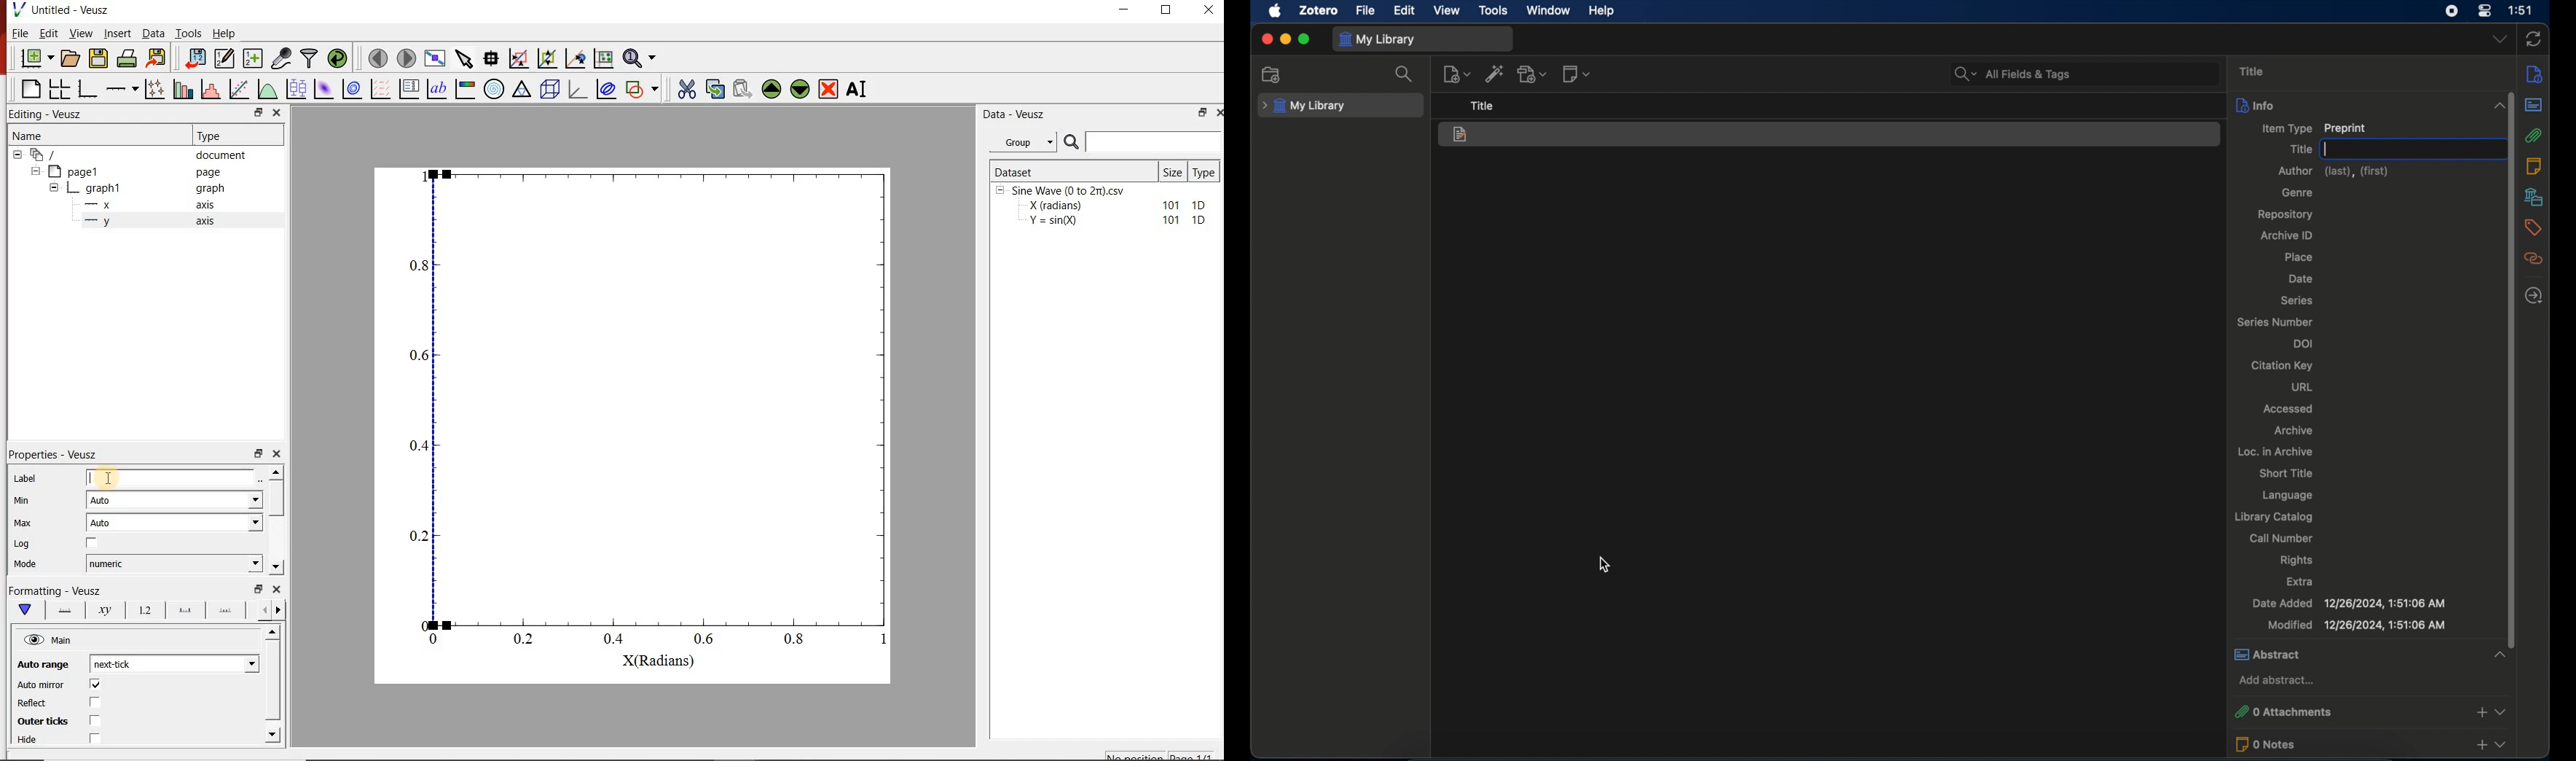  What do you see at coordinates (24, 610) in the screenshot?
I see `down arrow` at bounding box center [24, 610].